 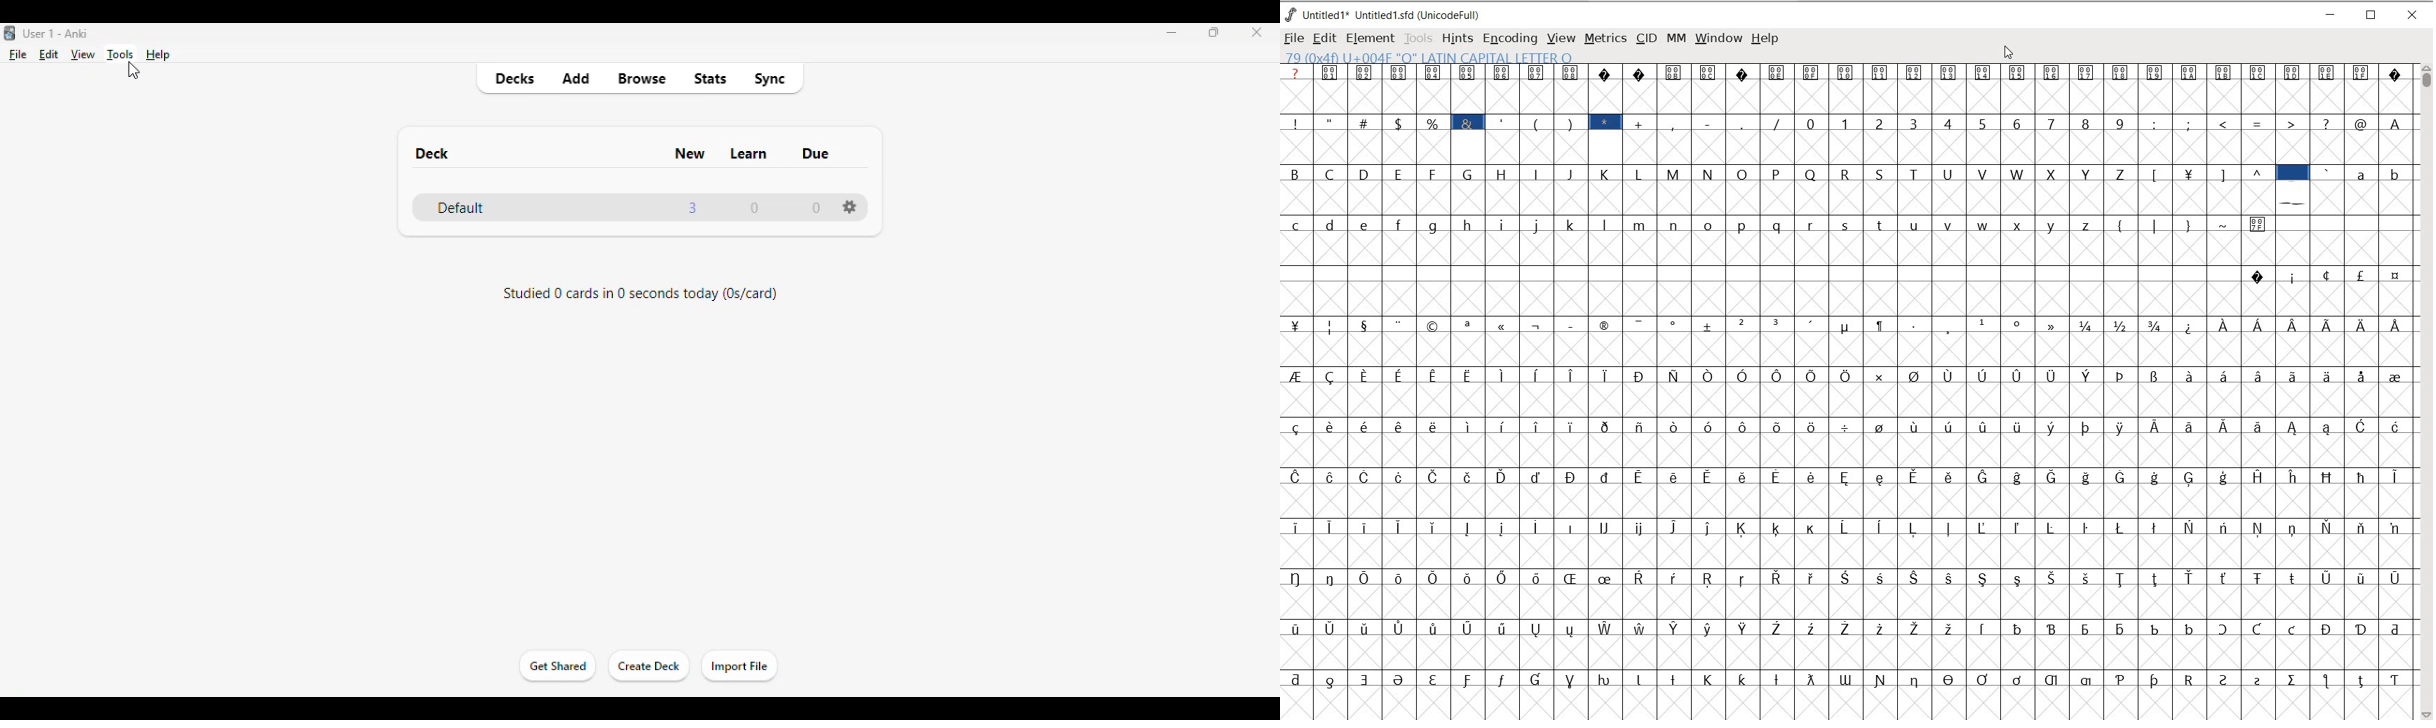 What do you see at coordinates (690, 154) in the screenshot?
I see `new` at bounding box center [690, 154].